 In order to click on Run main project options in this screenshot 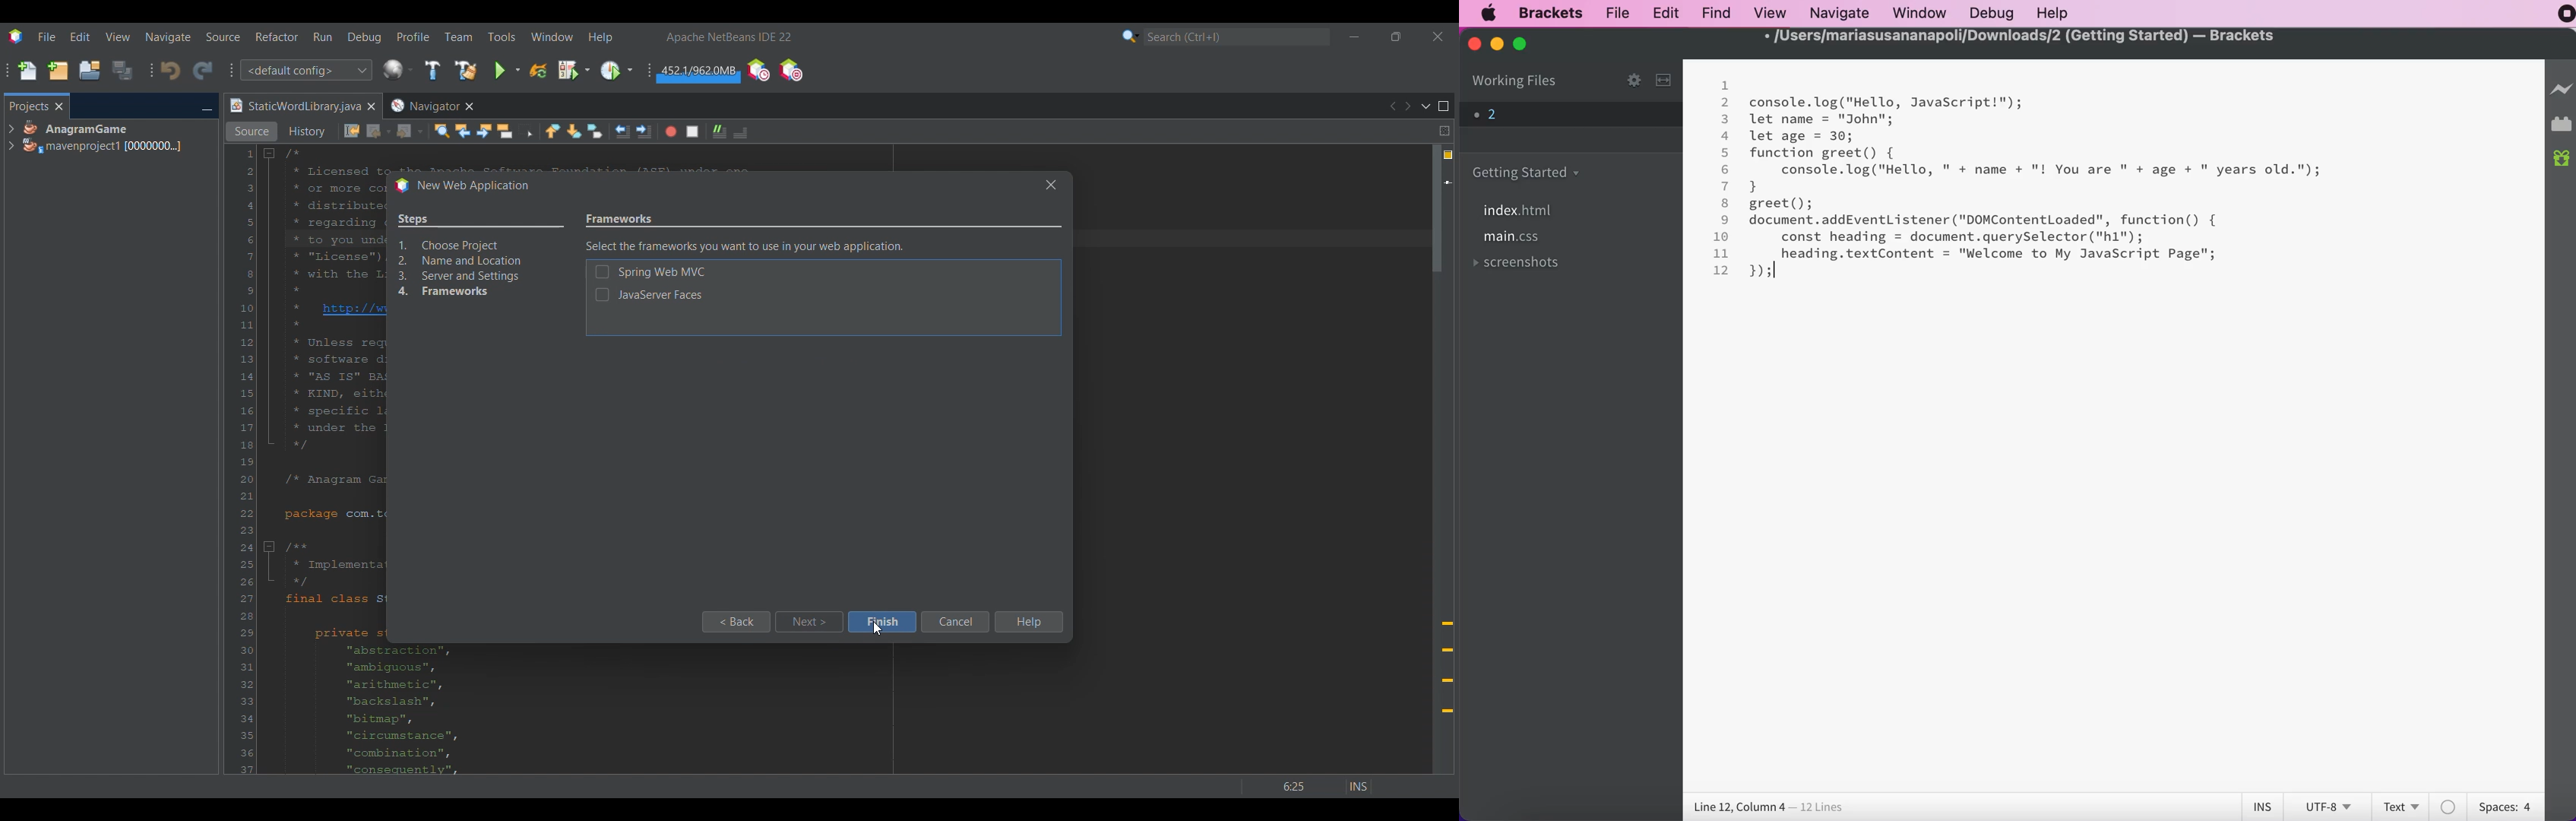, I will do `click(508, 70)`.